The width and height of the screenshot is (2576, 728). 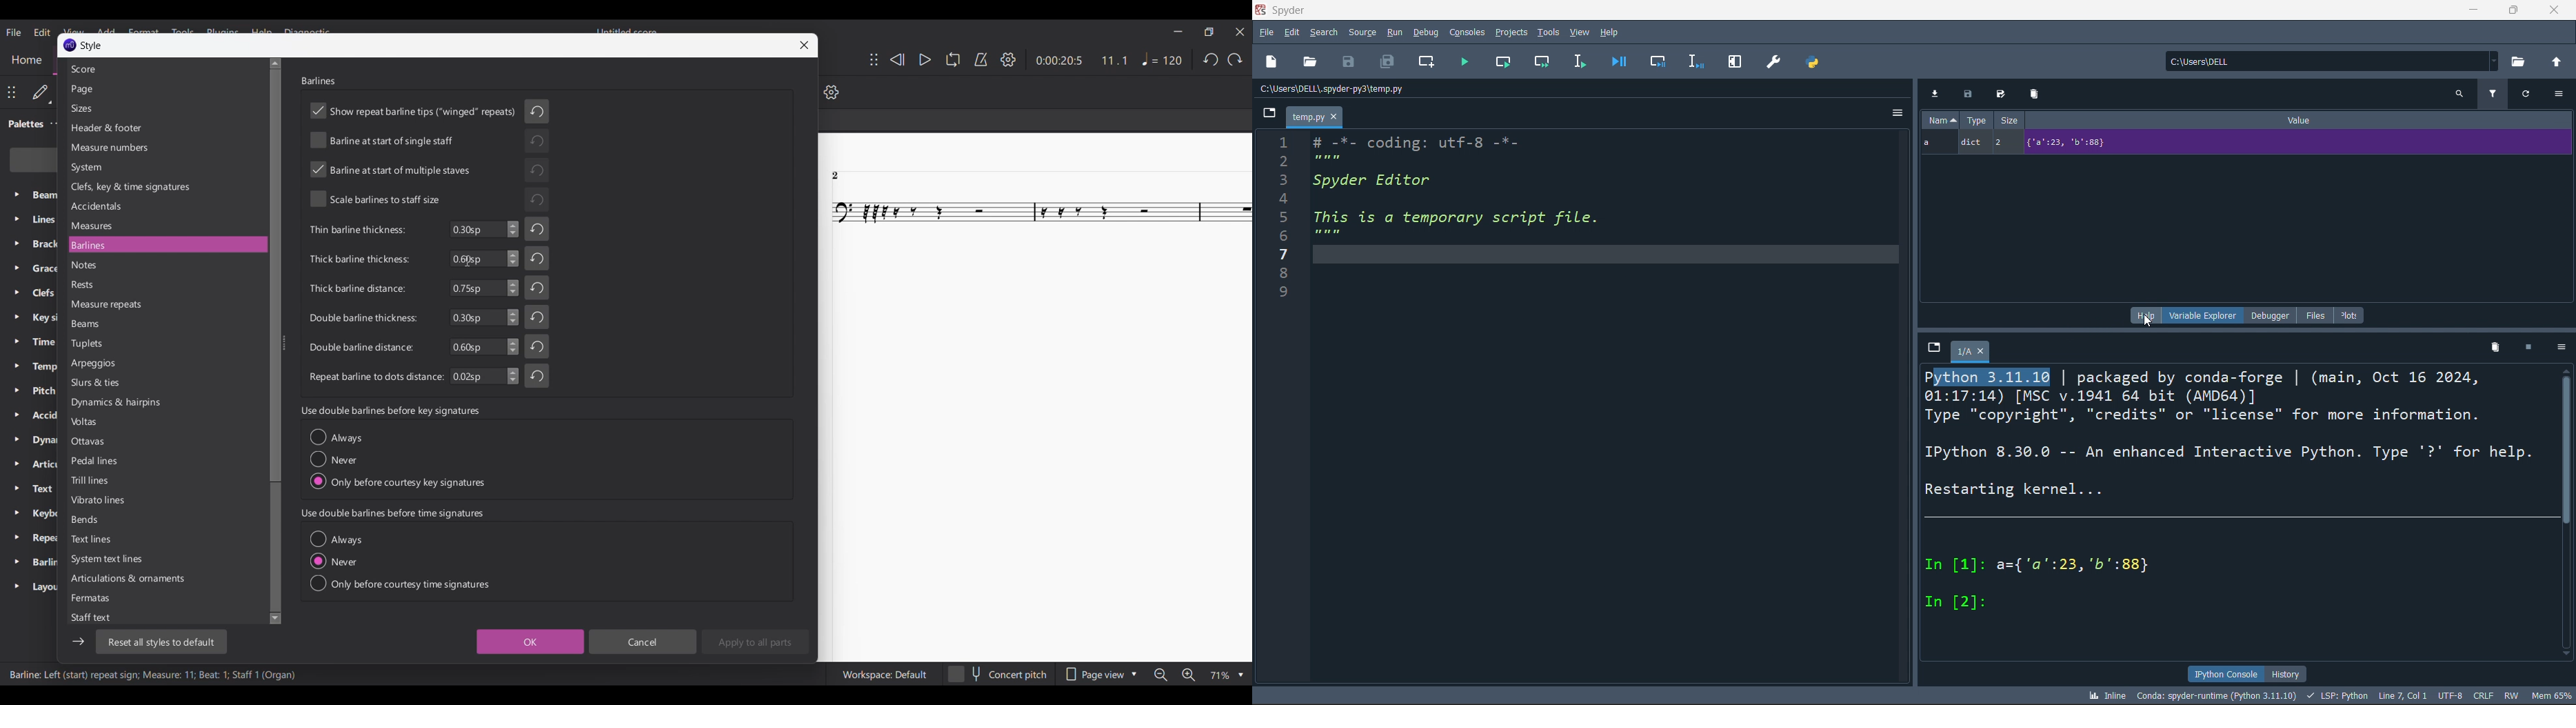 I want to click on close, so click(x=2557, y=10).